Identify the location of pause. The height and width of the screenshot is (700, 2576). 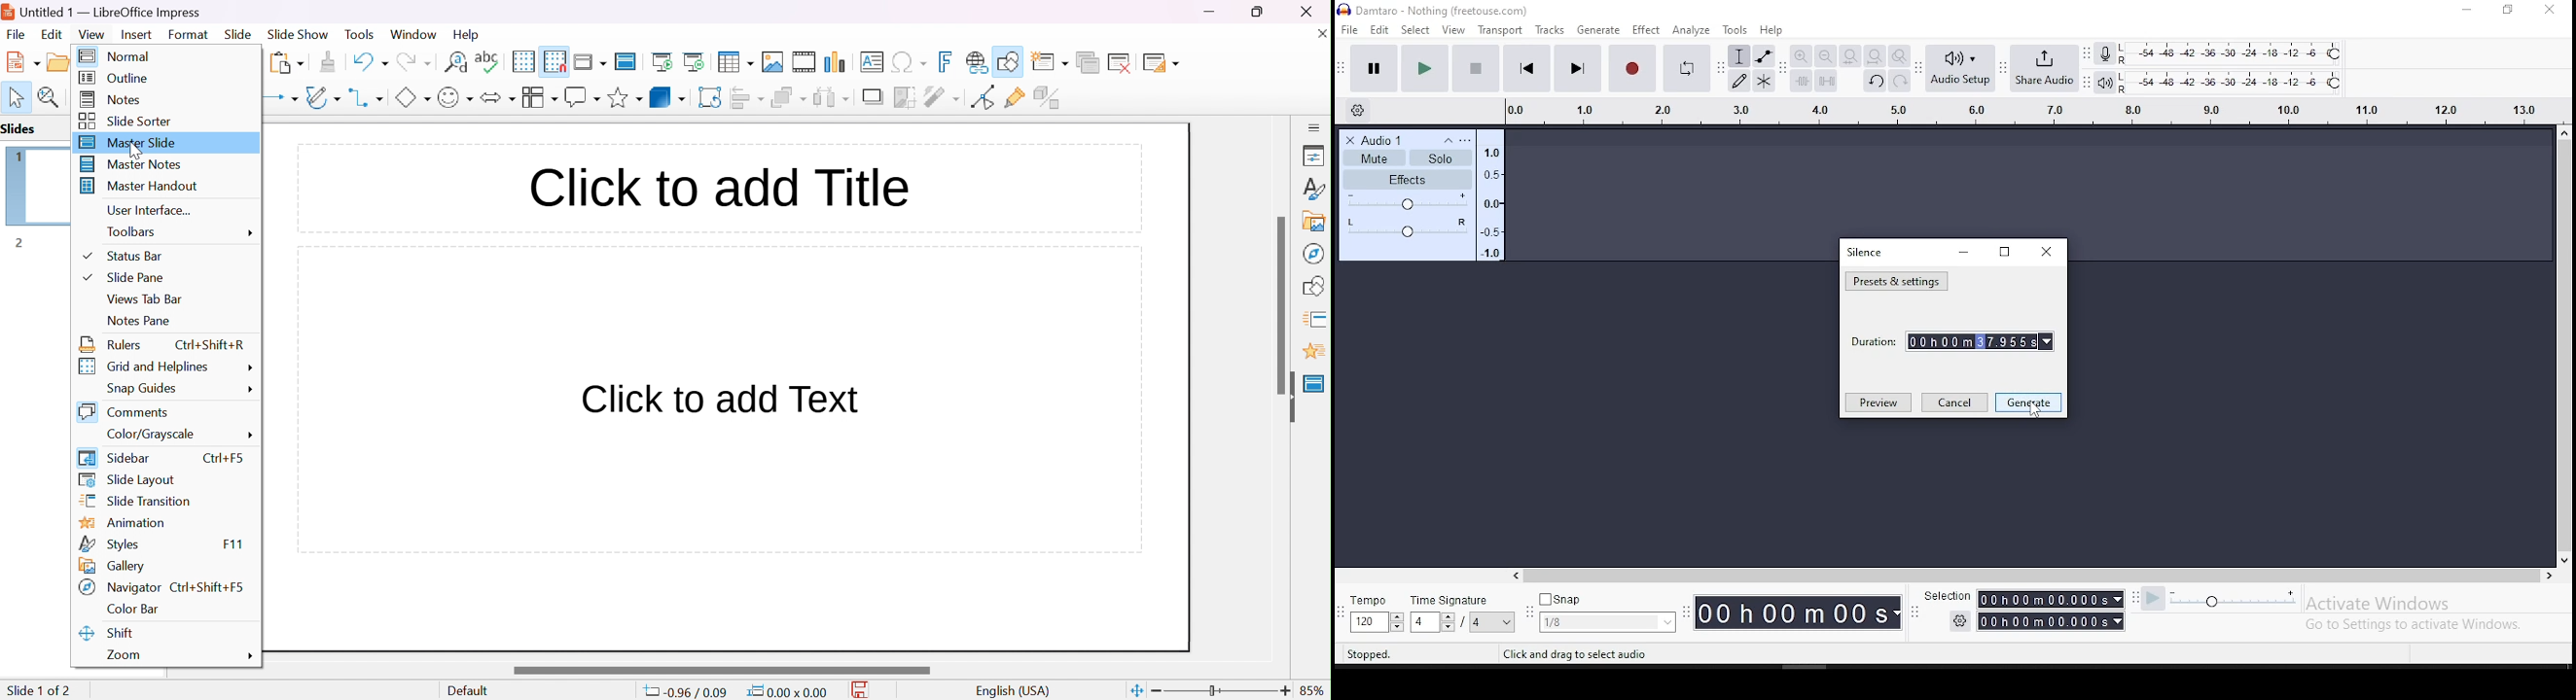
(1372, 68).